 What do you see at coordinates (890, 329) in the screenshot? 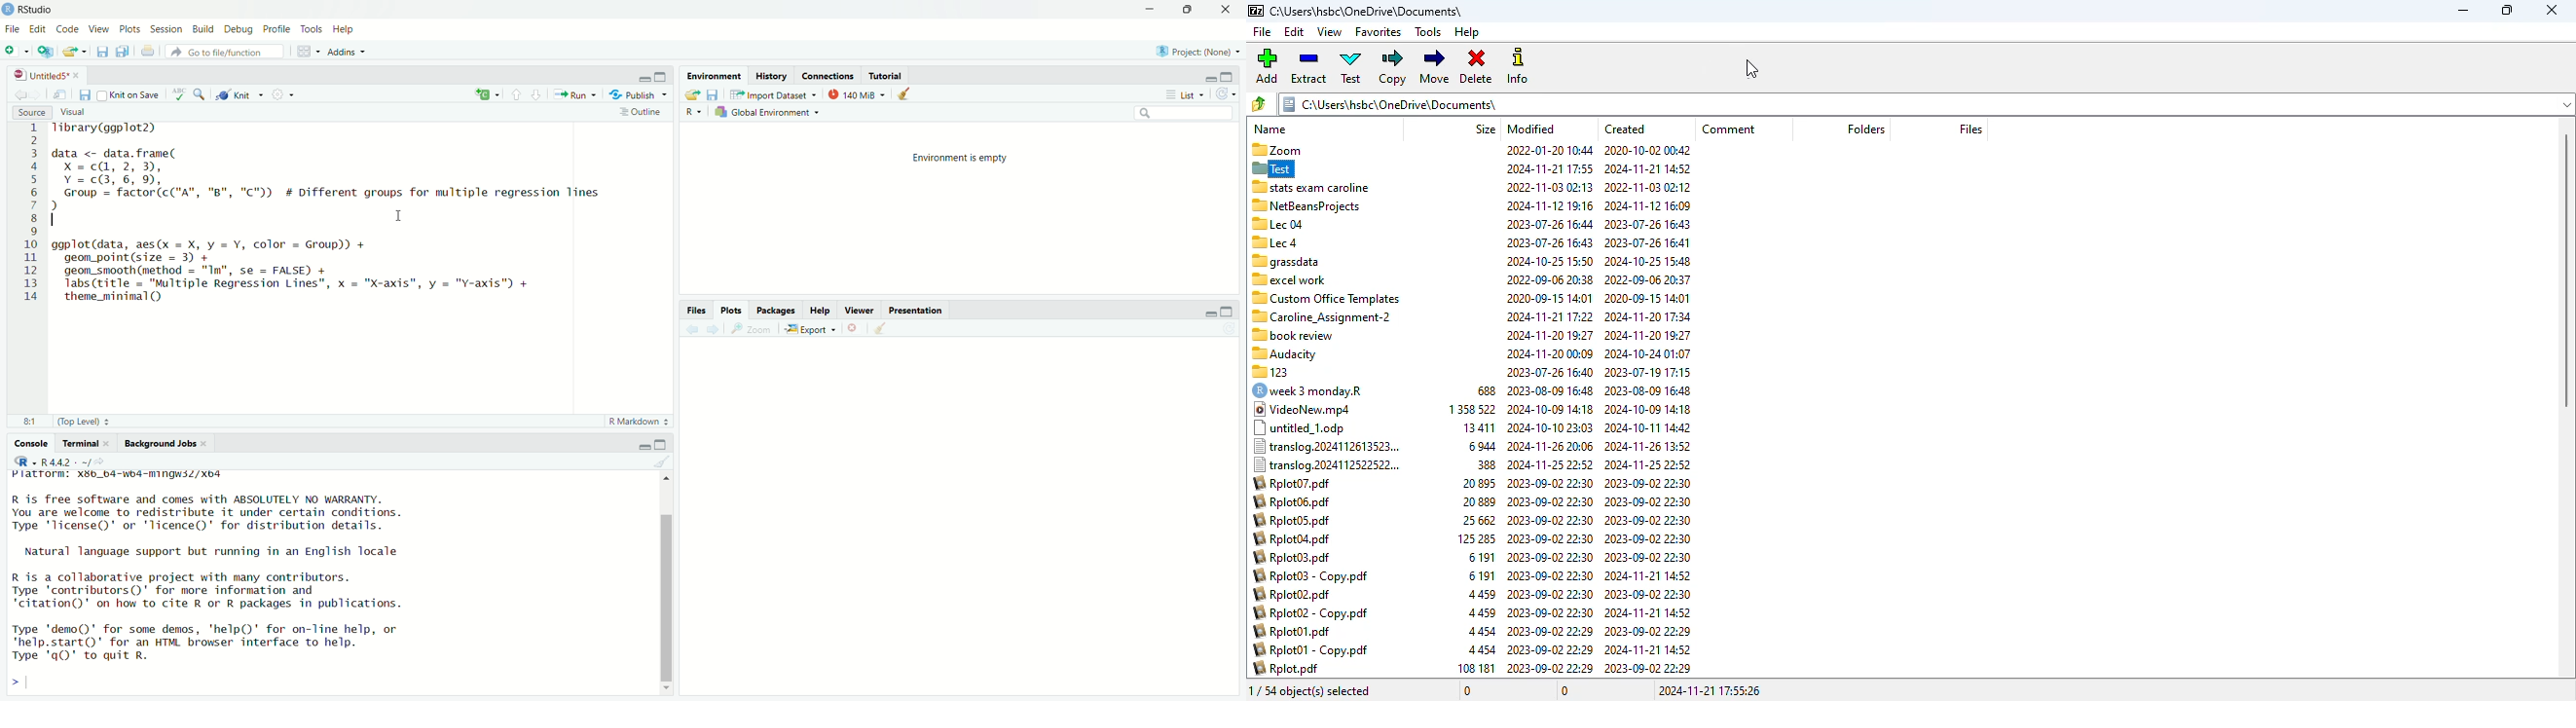
I see `clear` at bounding box center [890, 329].